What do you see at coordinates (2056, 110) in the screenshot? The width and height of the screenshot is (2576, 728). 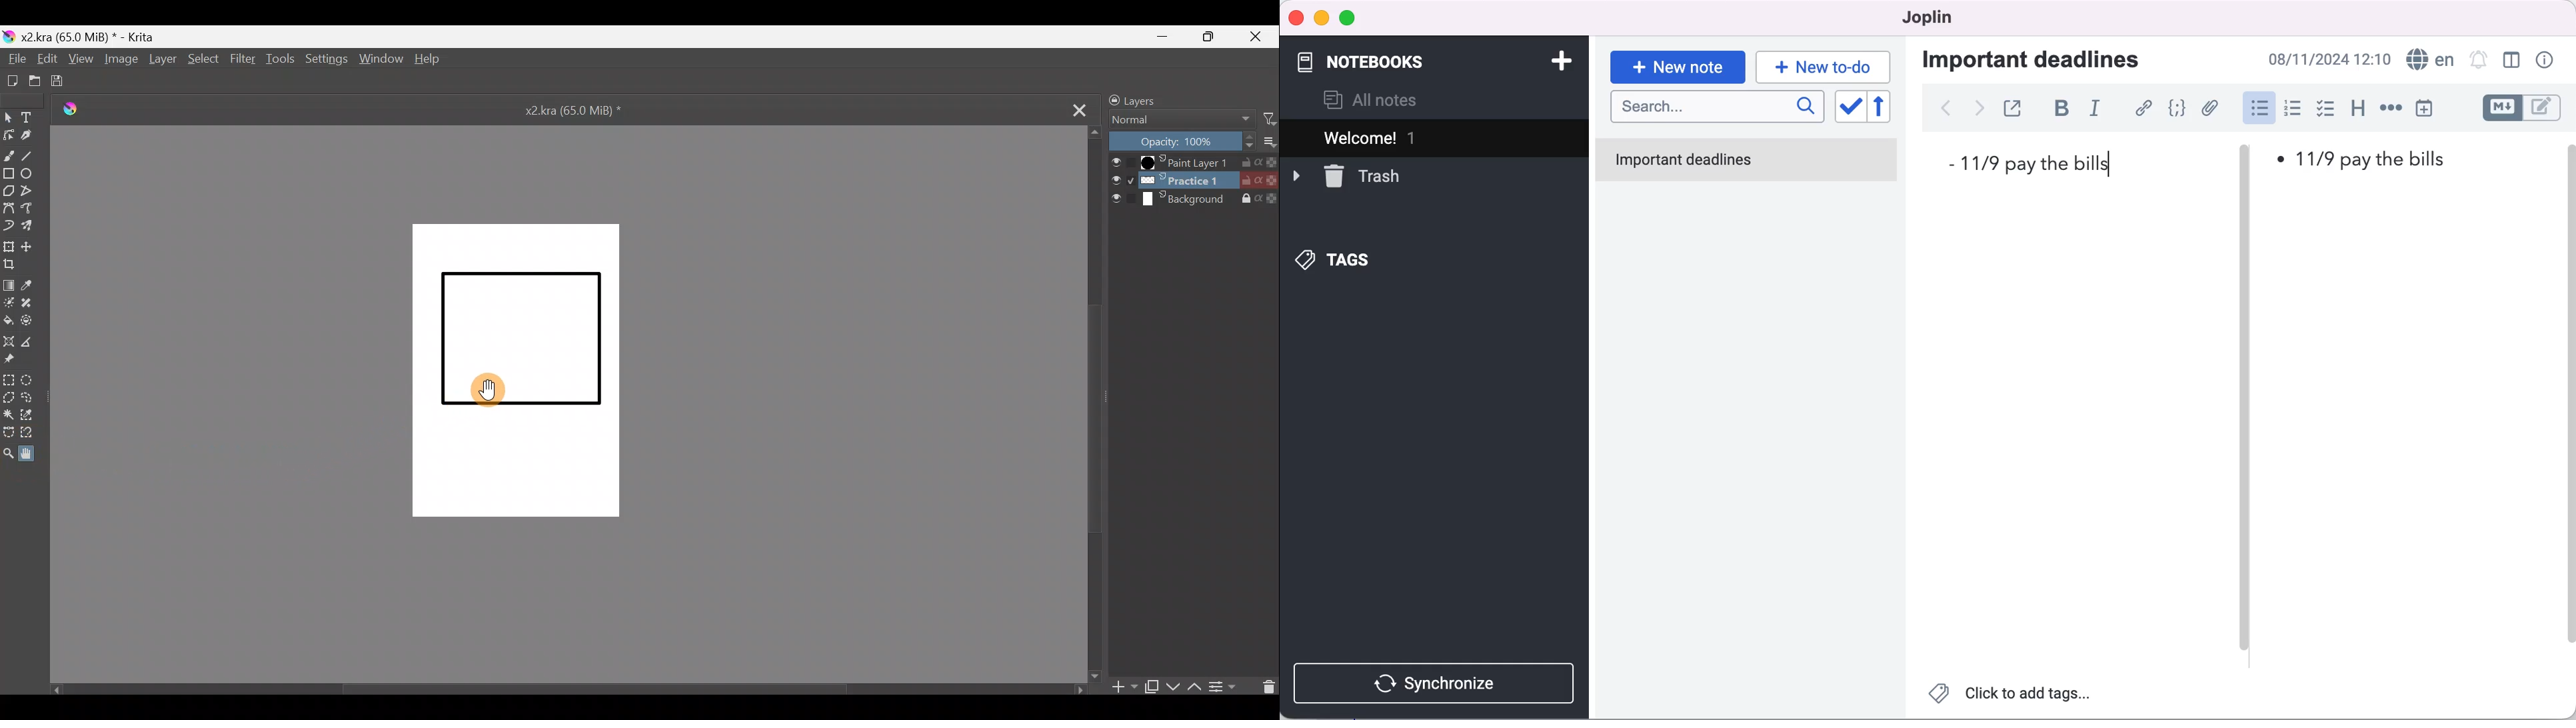 I see `bold` at bounding box center [2056, 110].